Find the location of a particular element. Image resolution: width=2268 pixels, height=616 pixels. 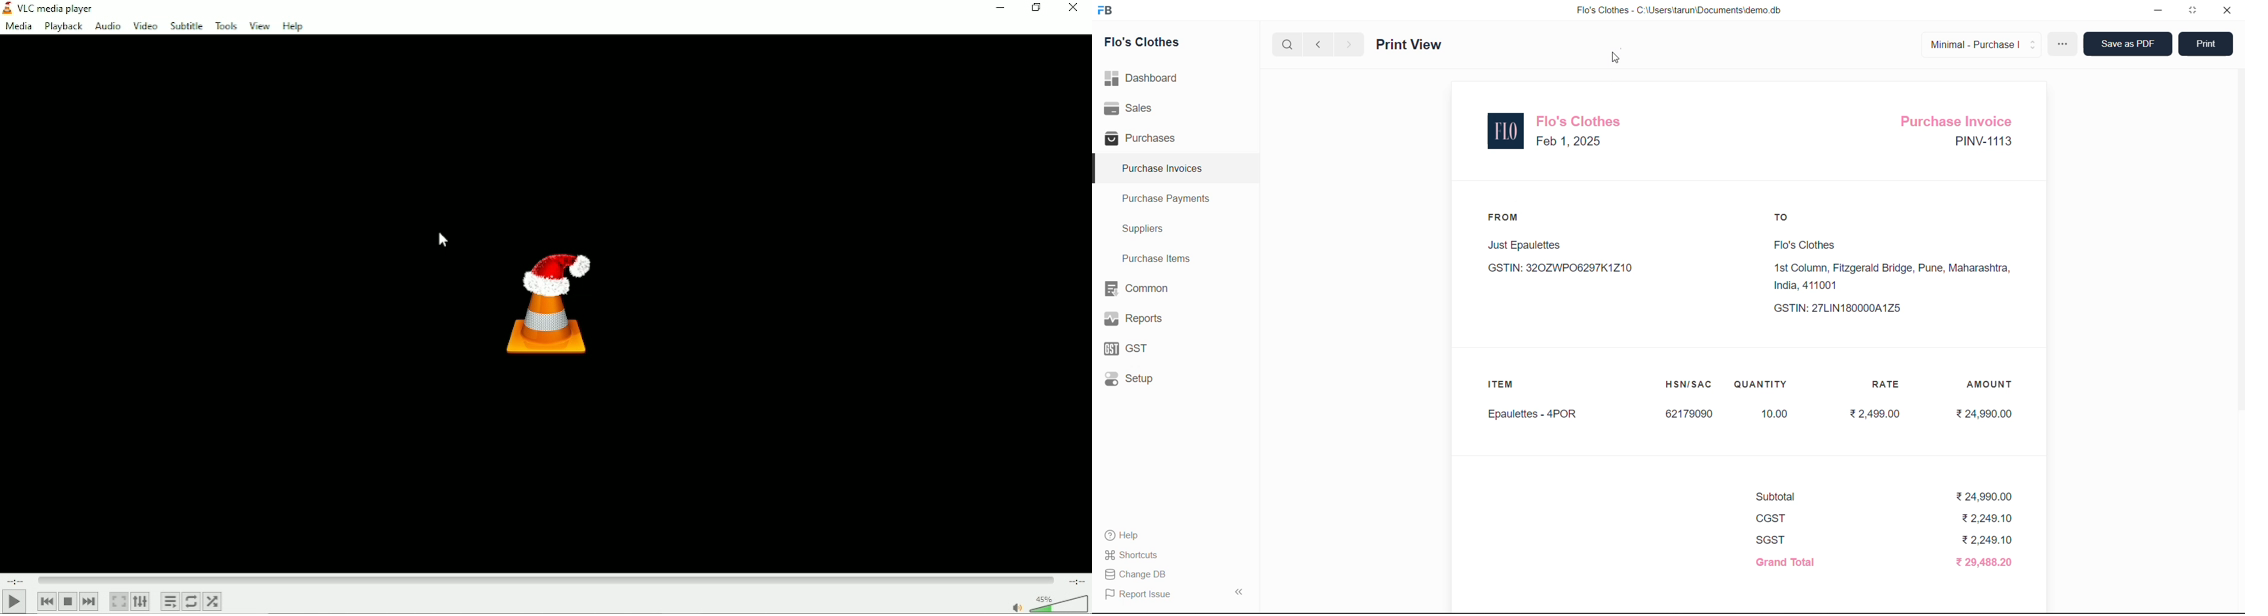

CGST ₹2,249.10 is located at coordinates (1886, 519).